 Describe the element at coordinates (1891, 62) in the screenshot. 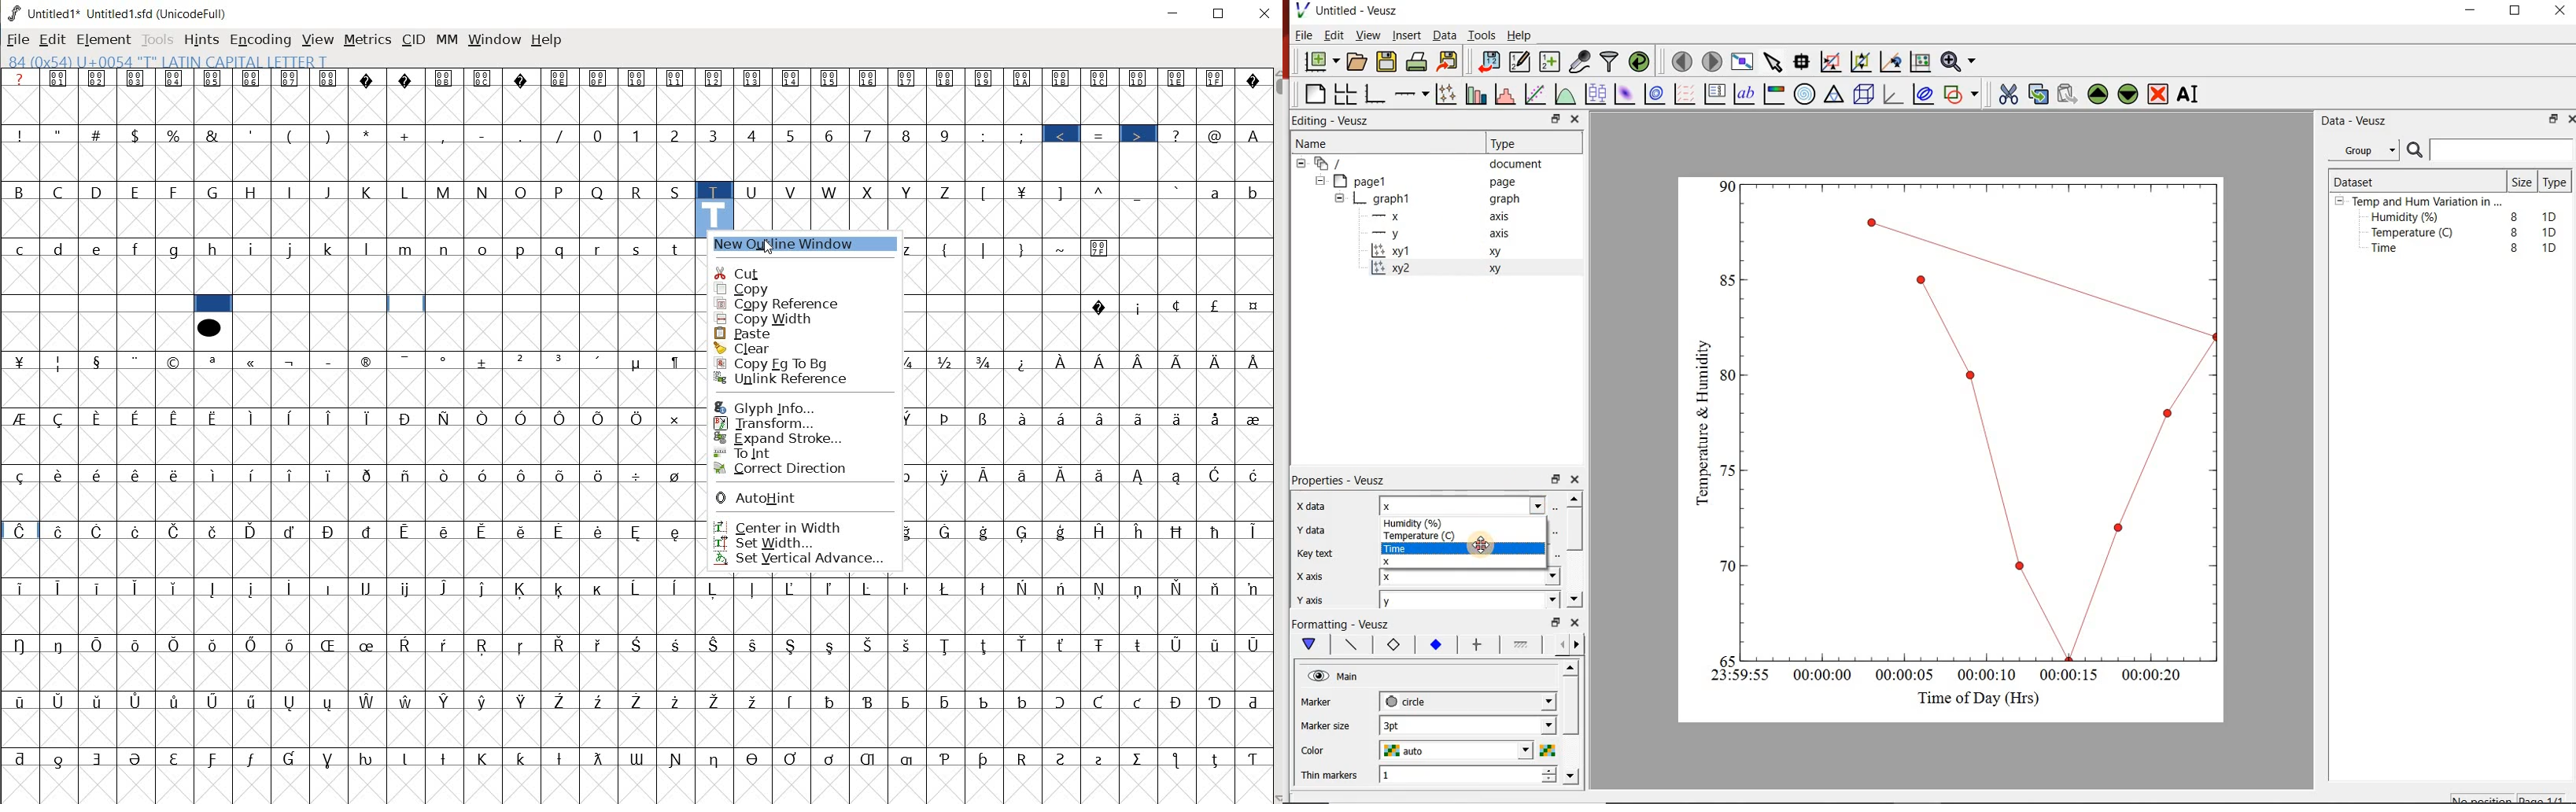

I see `click to recenter graph axes` at that location.